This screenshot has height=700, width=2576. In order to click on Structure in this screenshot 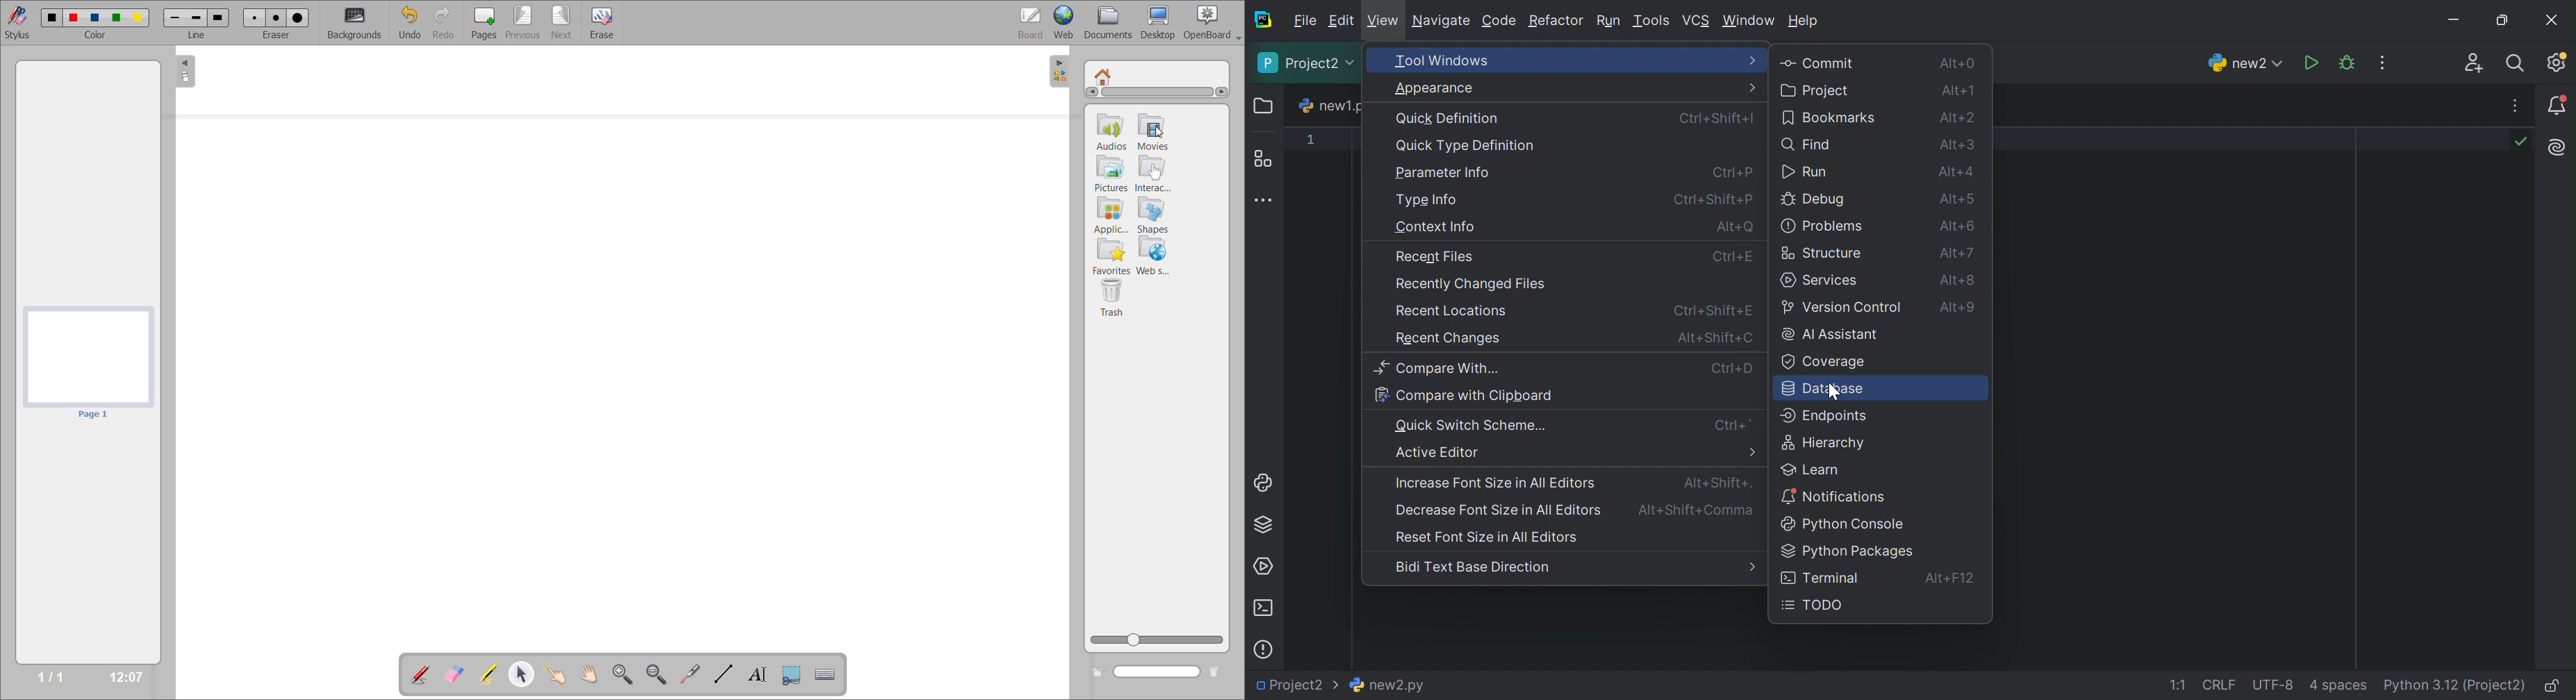, I will do `click(1820, 254)`.